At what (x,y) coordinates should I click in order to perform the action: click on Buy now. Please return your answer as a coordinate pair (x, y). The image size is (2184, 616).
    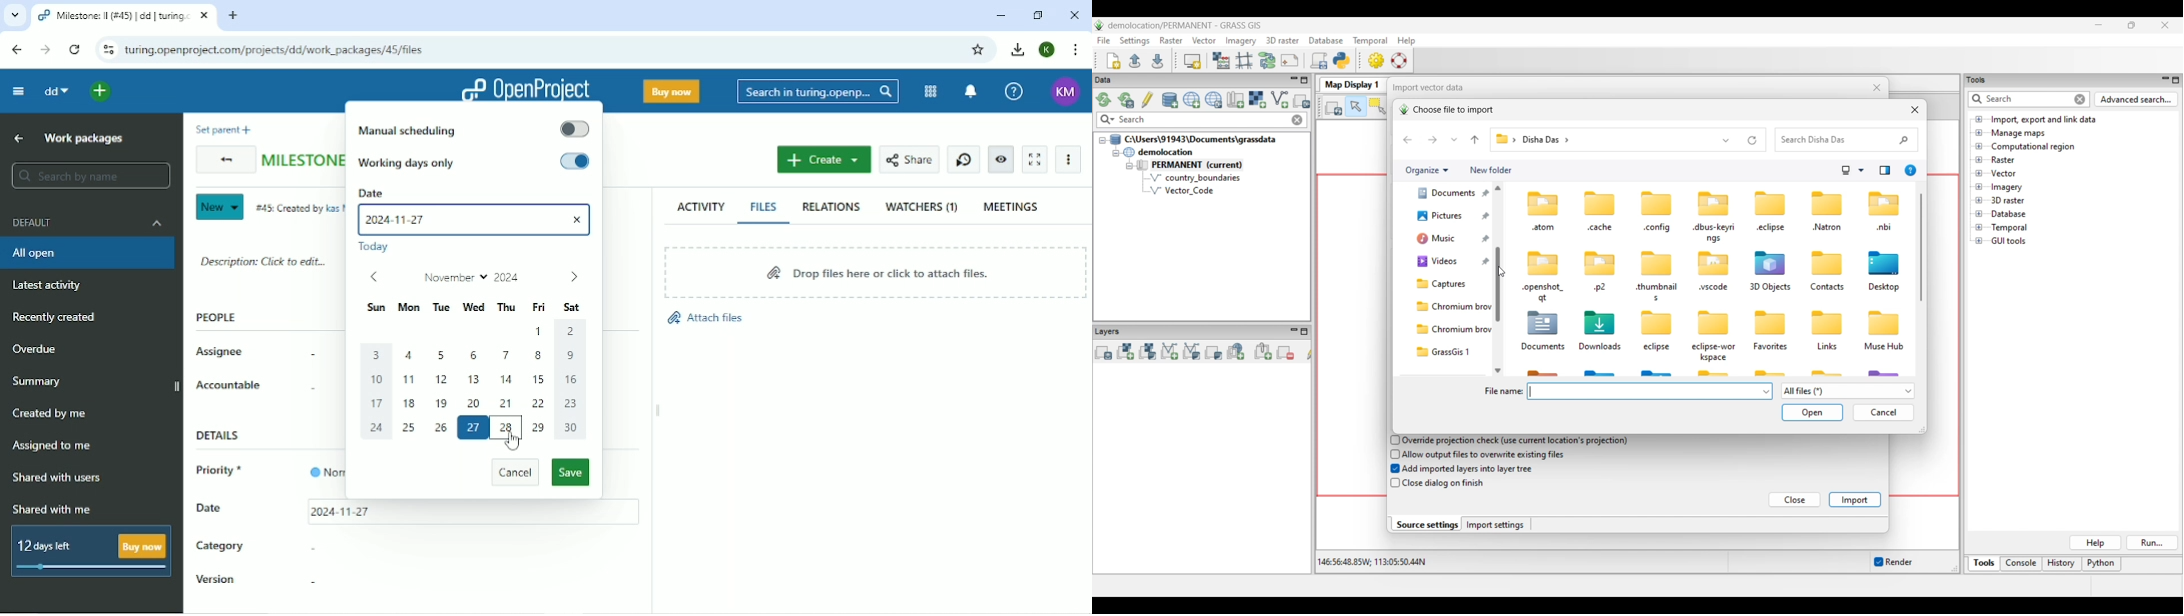
    Looking at the image, I should click on (671, 90).